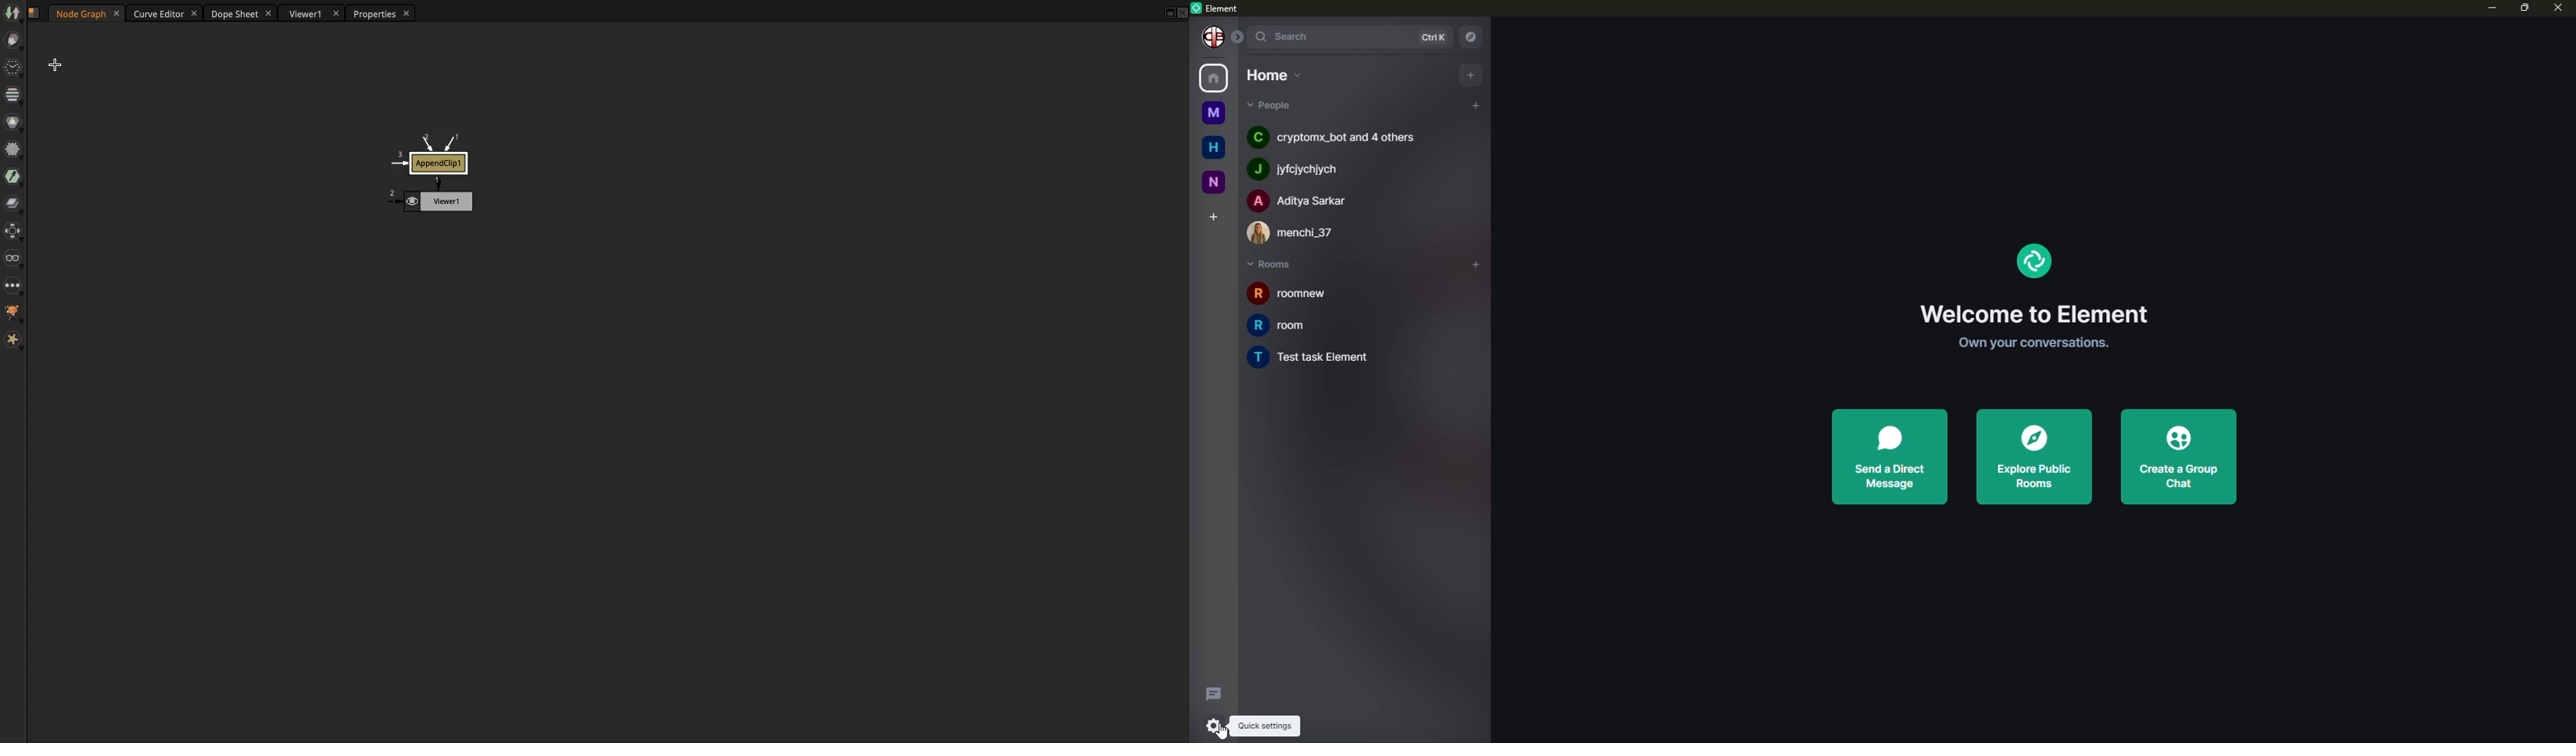 Image resolution: width=2576 pixels, height=756 pixels. I want to click on add, so click(1471, 260).